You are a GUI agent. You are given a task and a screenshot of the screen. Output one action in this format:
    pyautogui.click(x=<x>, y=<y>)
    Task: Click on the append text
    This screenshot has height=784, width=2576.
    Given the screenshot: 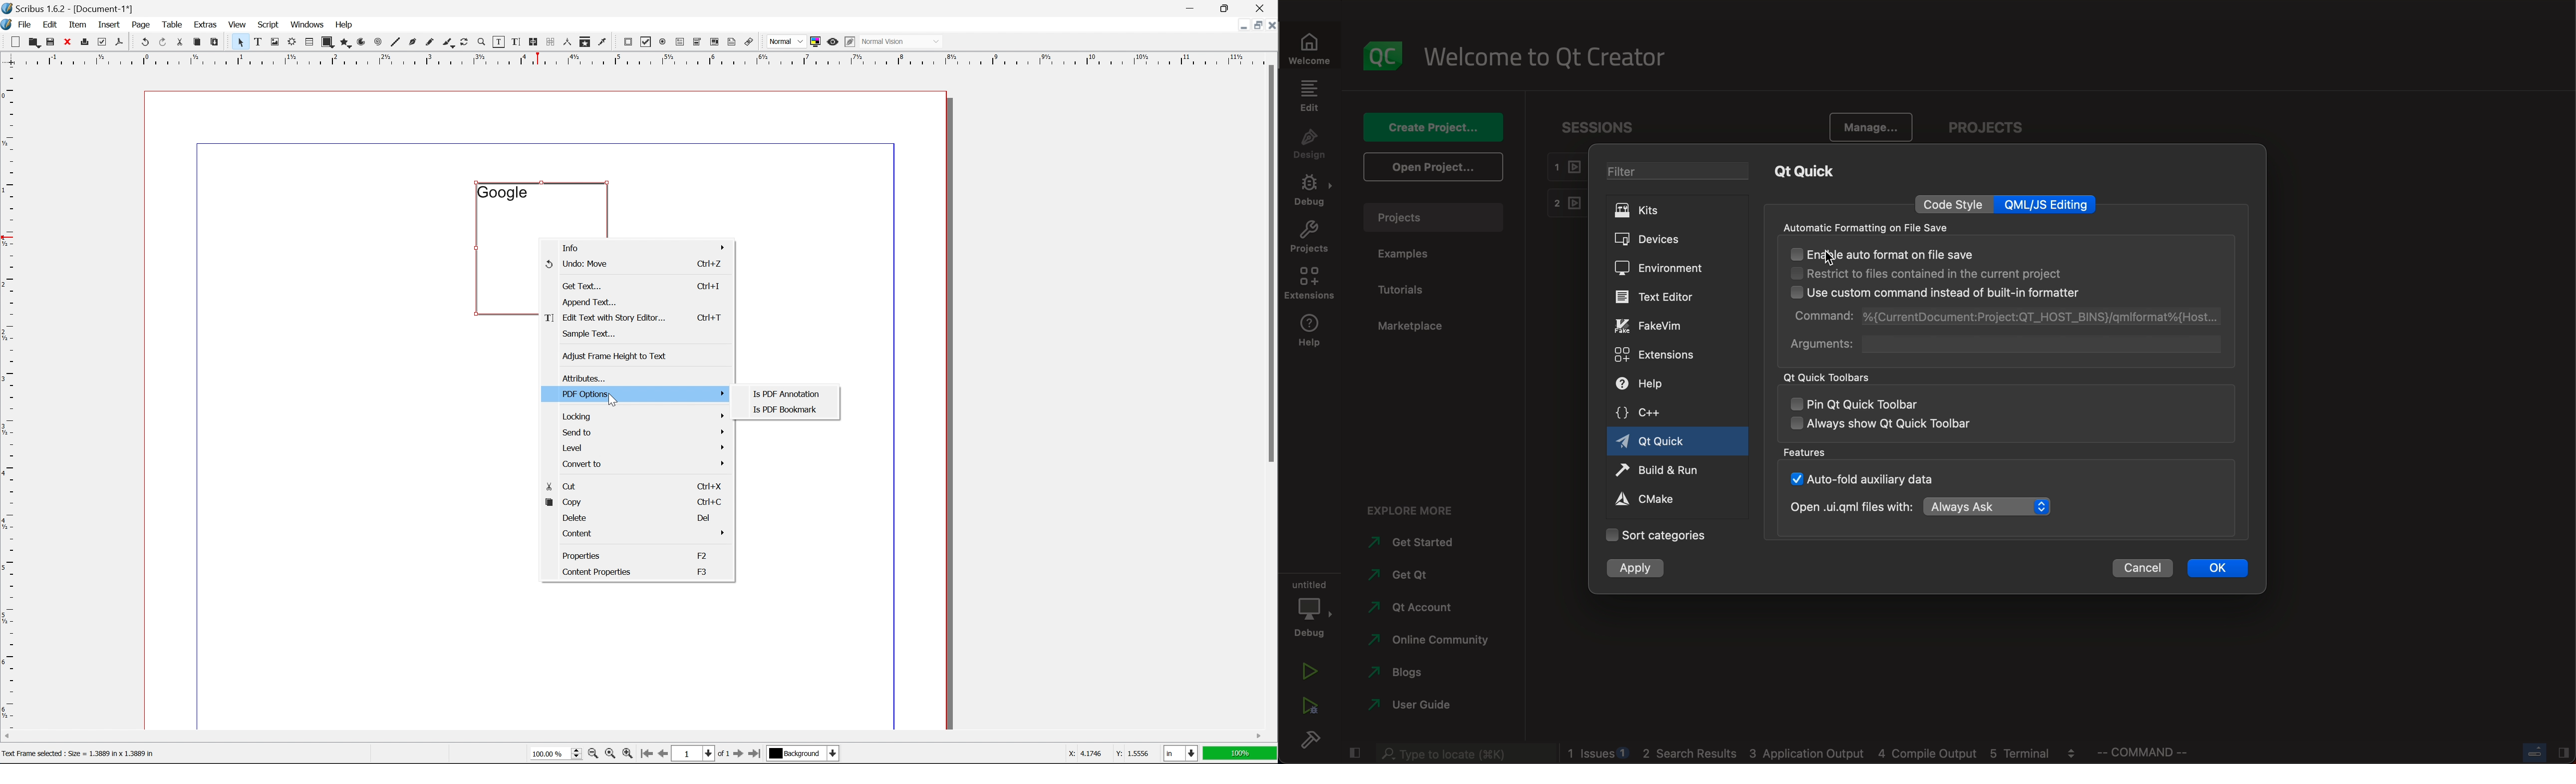 What is the action you would take?
    pyautogui.click(x=591, y=301)
    